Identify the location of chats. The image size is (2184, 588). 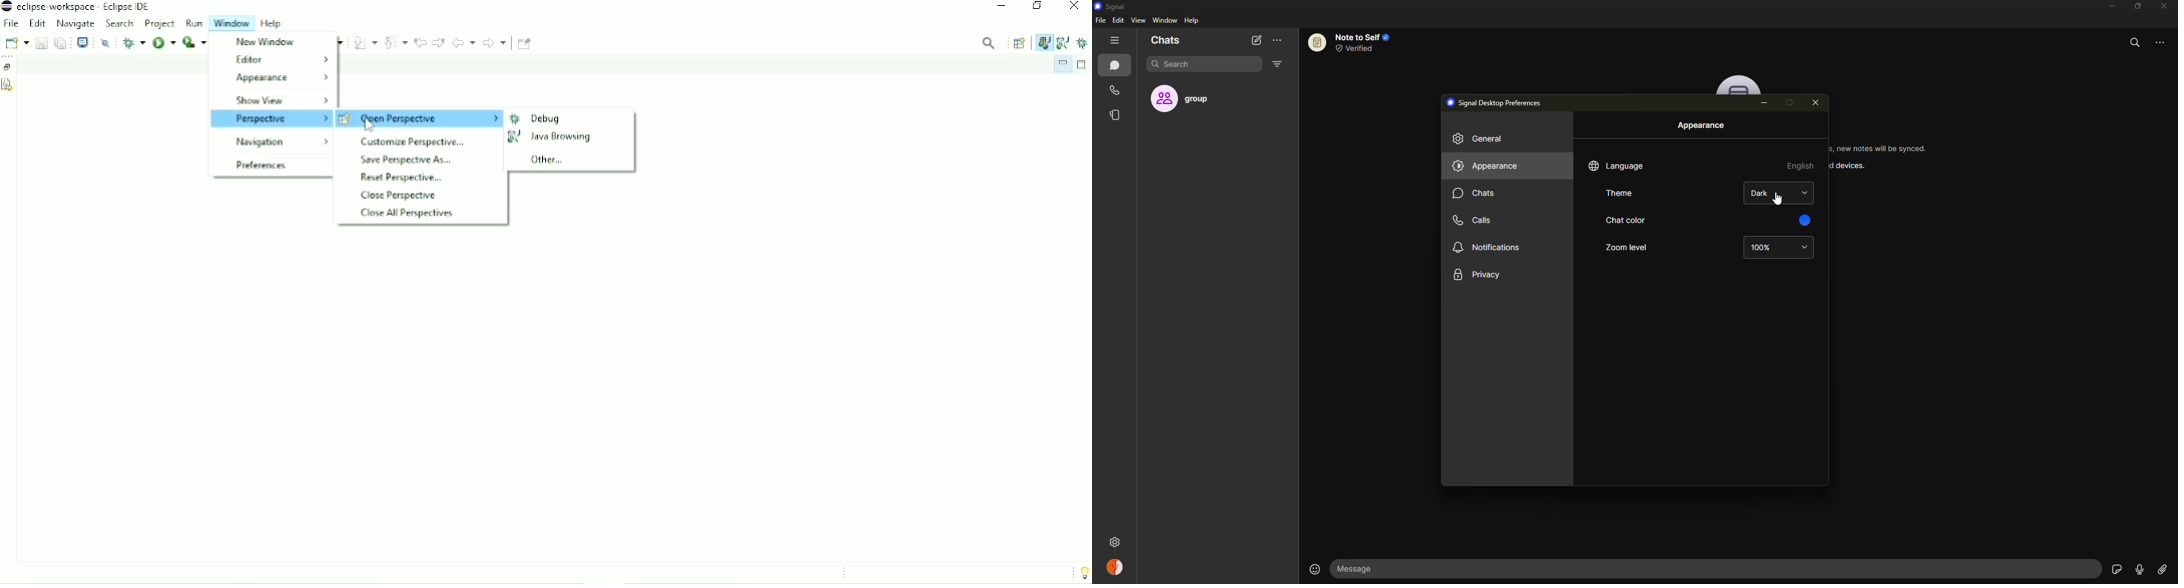
(1166, 41).